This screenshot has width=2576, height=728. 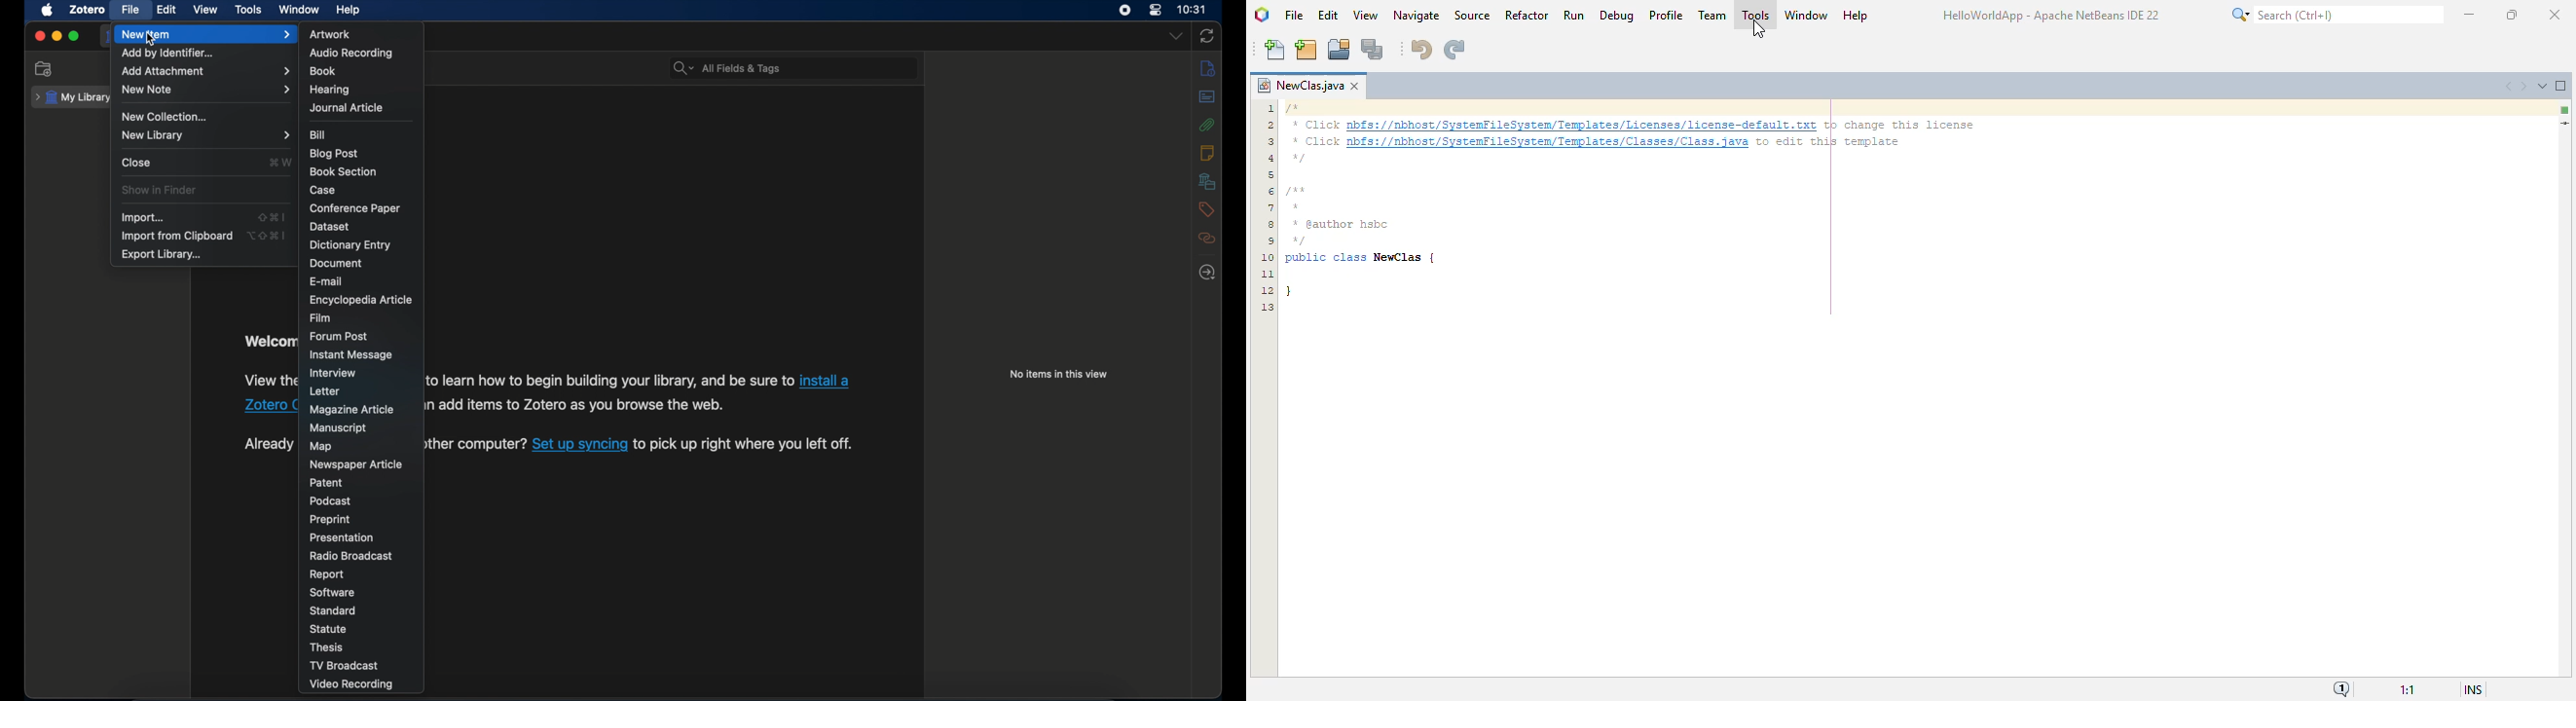 I want to click on window, so click(x=300, y=9).